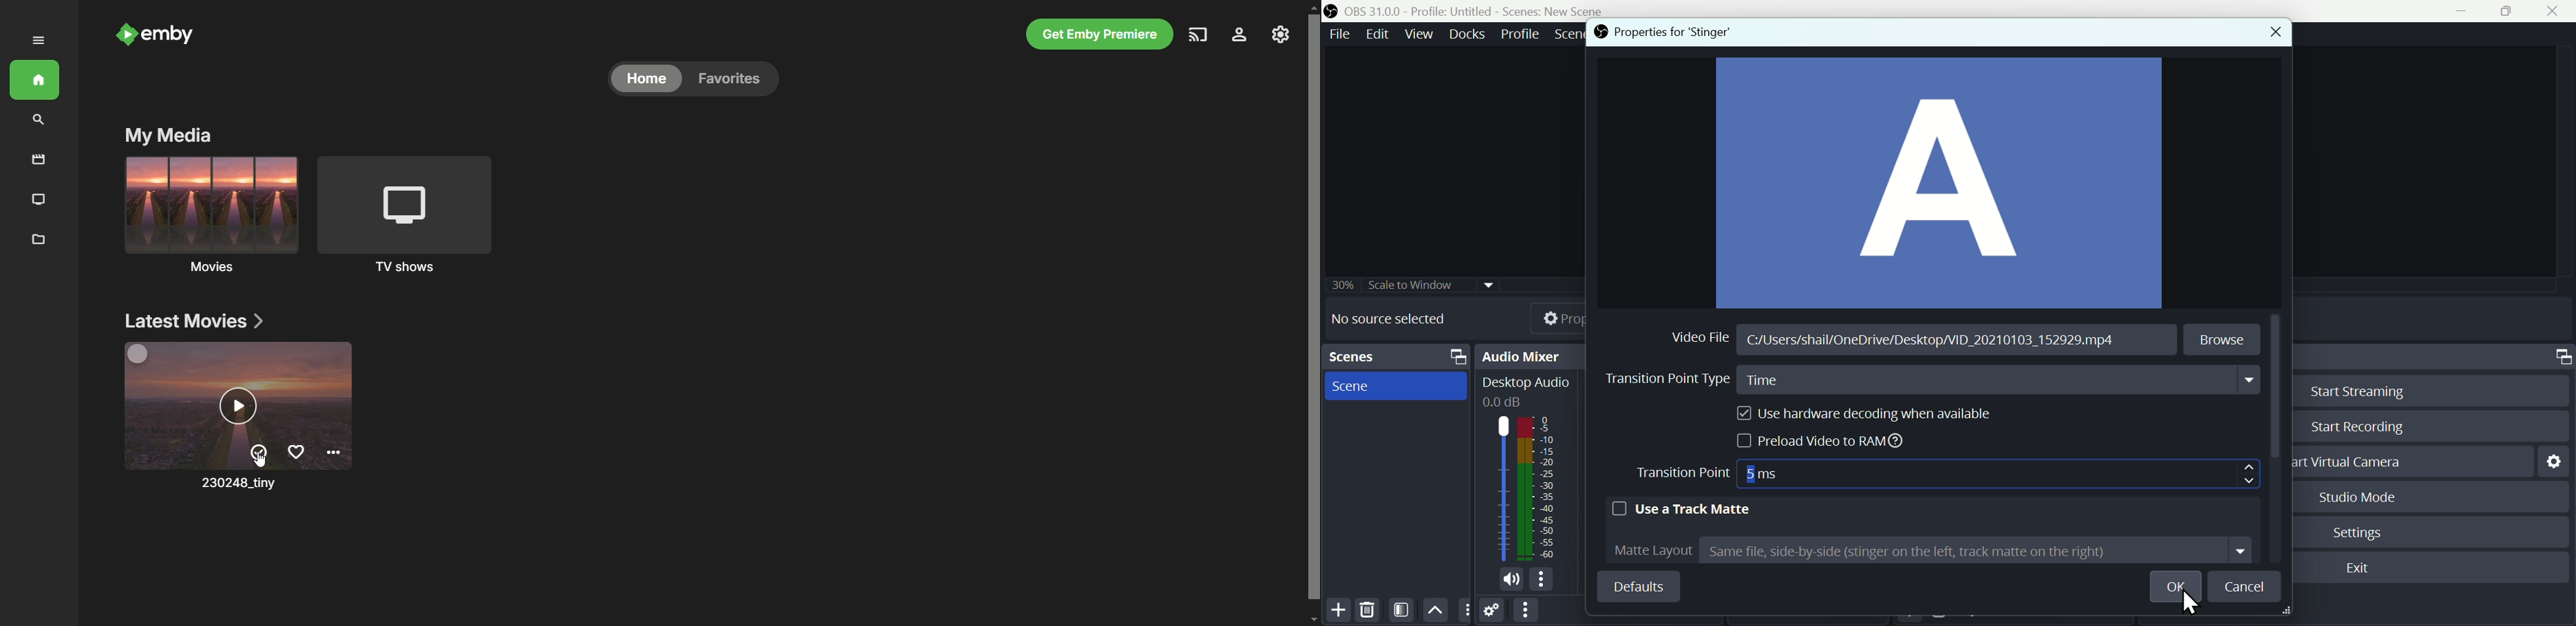 Image resolution: width=2576 pixels, height=644 pixels. What do you see at coordinates (1703, 335) in the screenshot?
I see `Video file` at bounding box center [1703, 335].